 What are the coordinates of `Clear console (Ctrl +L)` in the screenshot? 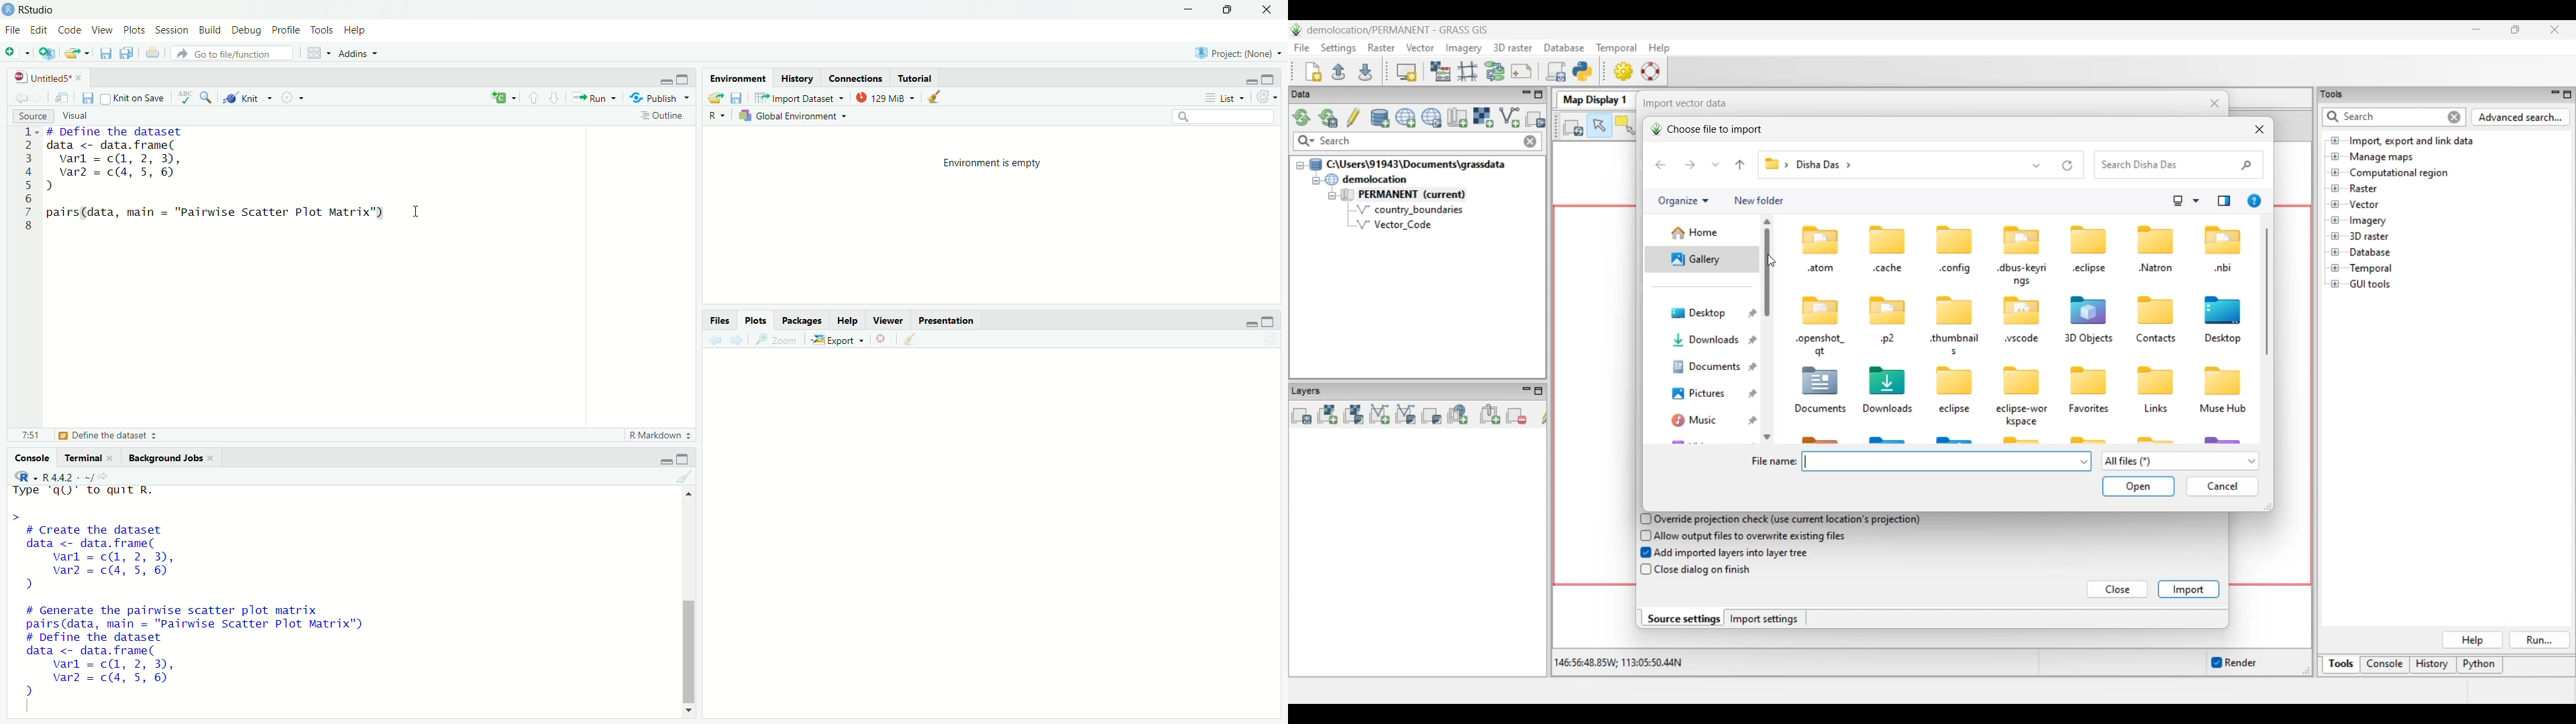 It's located at (934, 96).